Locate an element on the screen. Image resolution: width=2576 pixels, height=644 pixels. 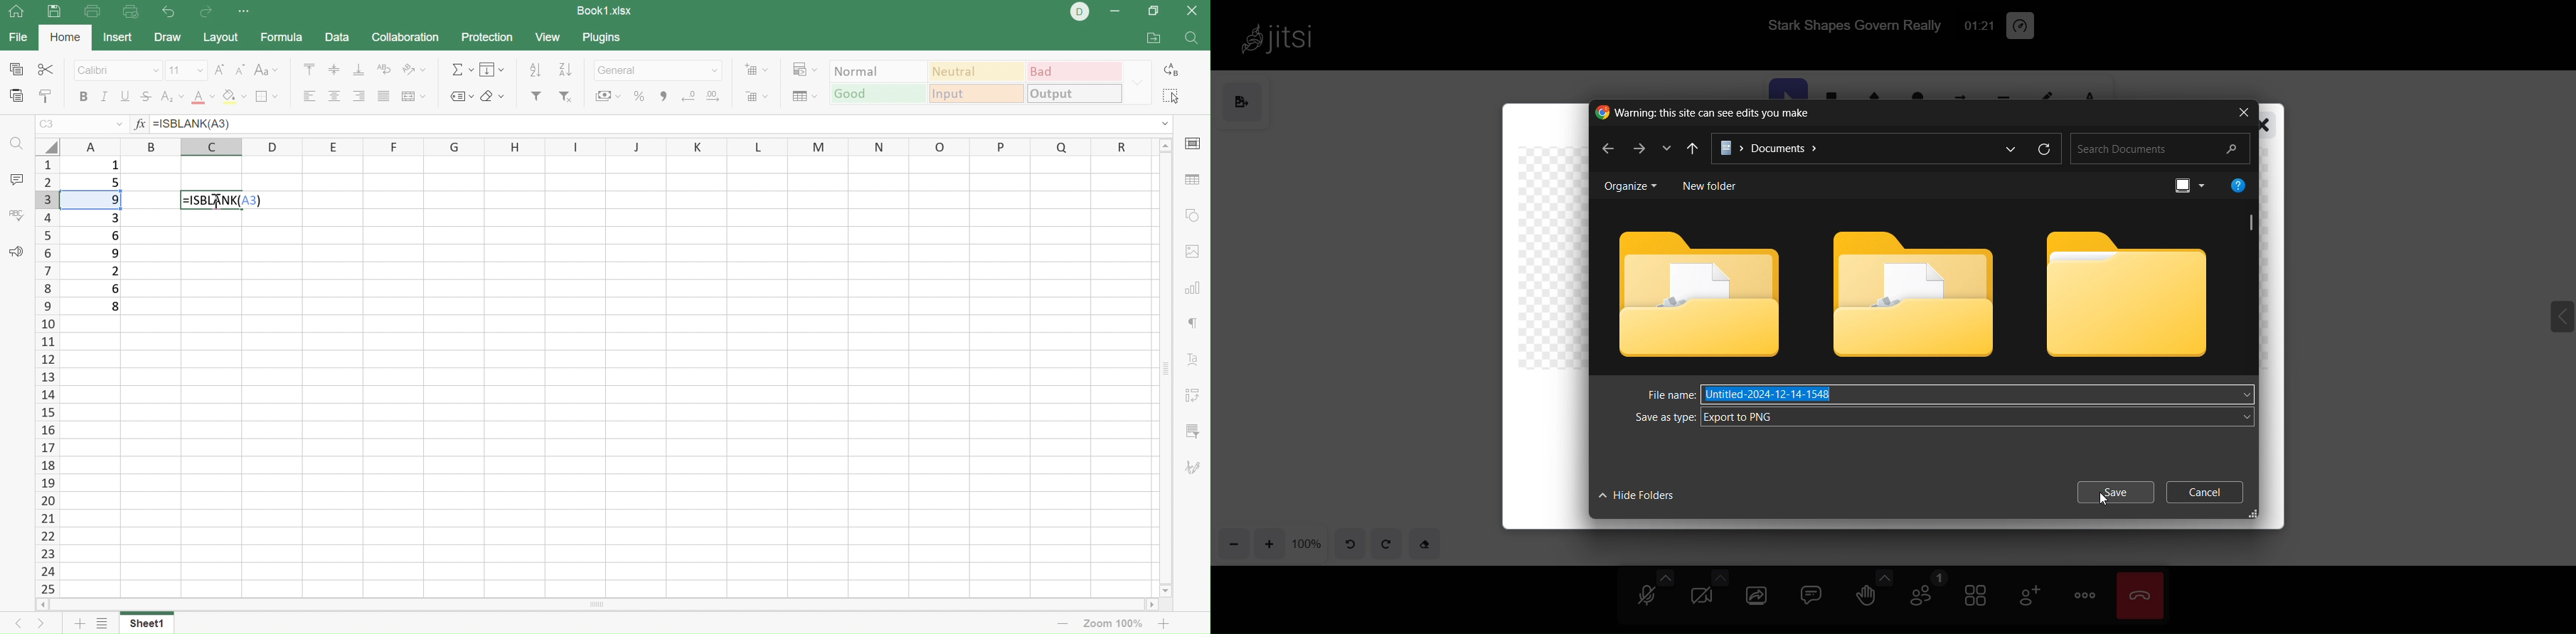
=ISBLANK(A3) is located at coordinates (191, 124).